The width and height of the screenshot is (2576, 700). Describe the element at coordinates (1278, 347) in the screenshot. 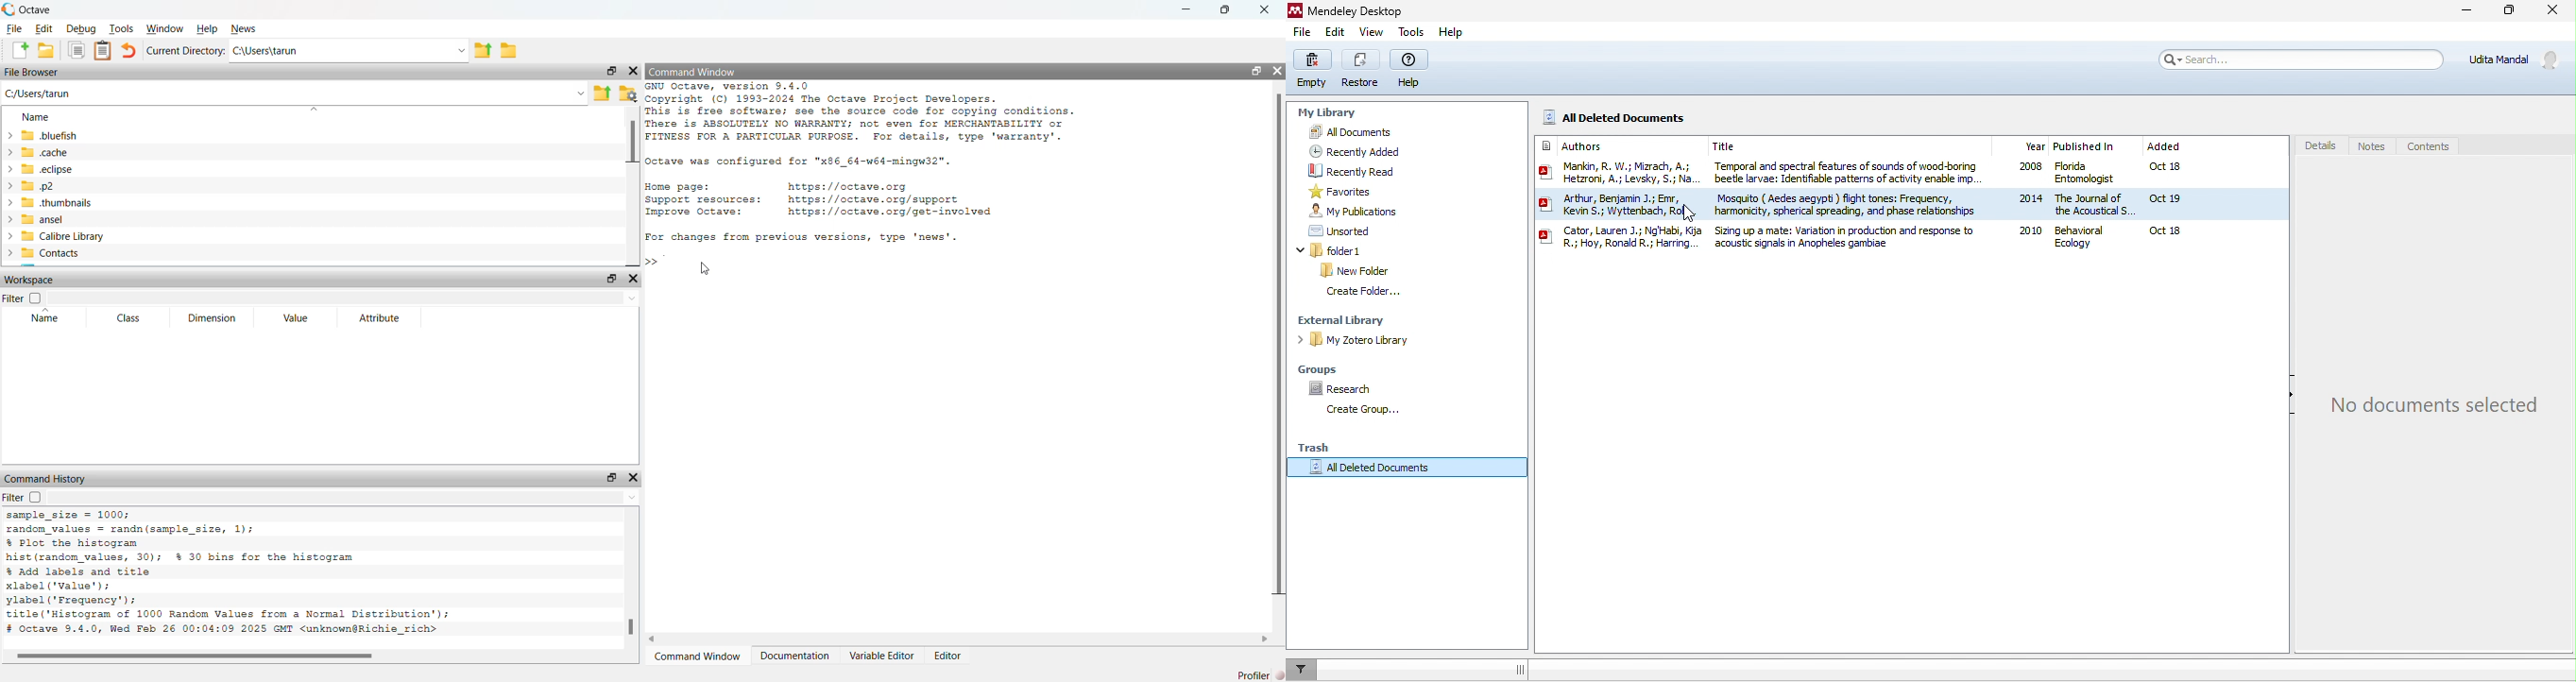

I see `scroll bar` at that location.